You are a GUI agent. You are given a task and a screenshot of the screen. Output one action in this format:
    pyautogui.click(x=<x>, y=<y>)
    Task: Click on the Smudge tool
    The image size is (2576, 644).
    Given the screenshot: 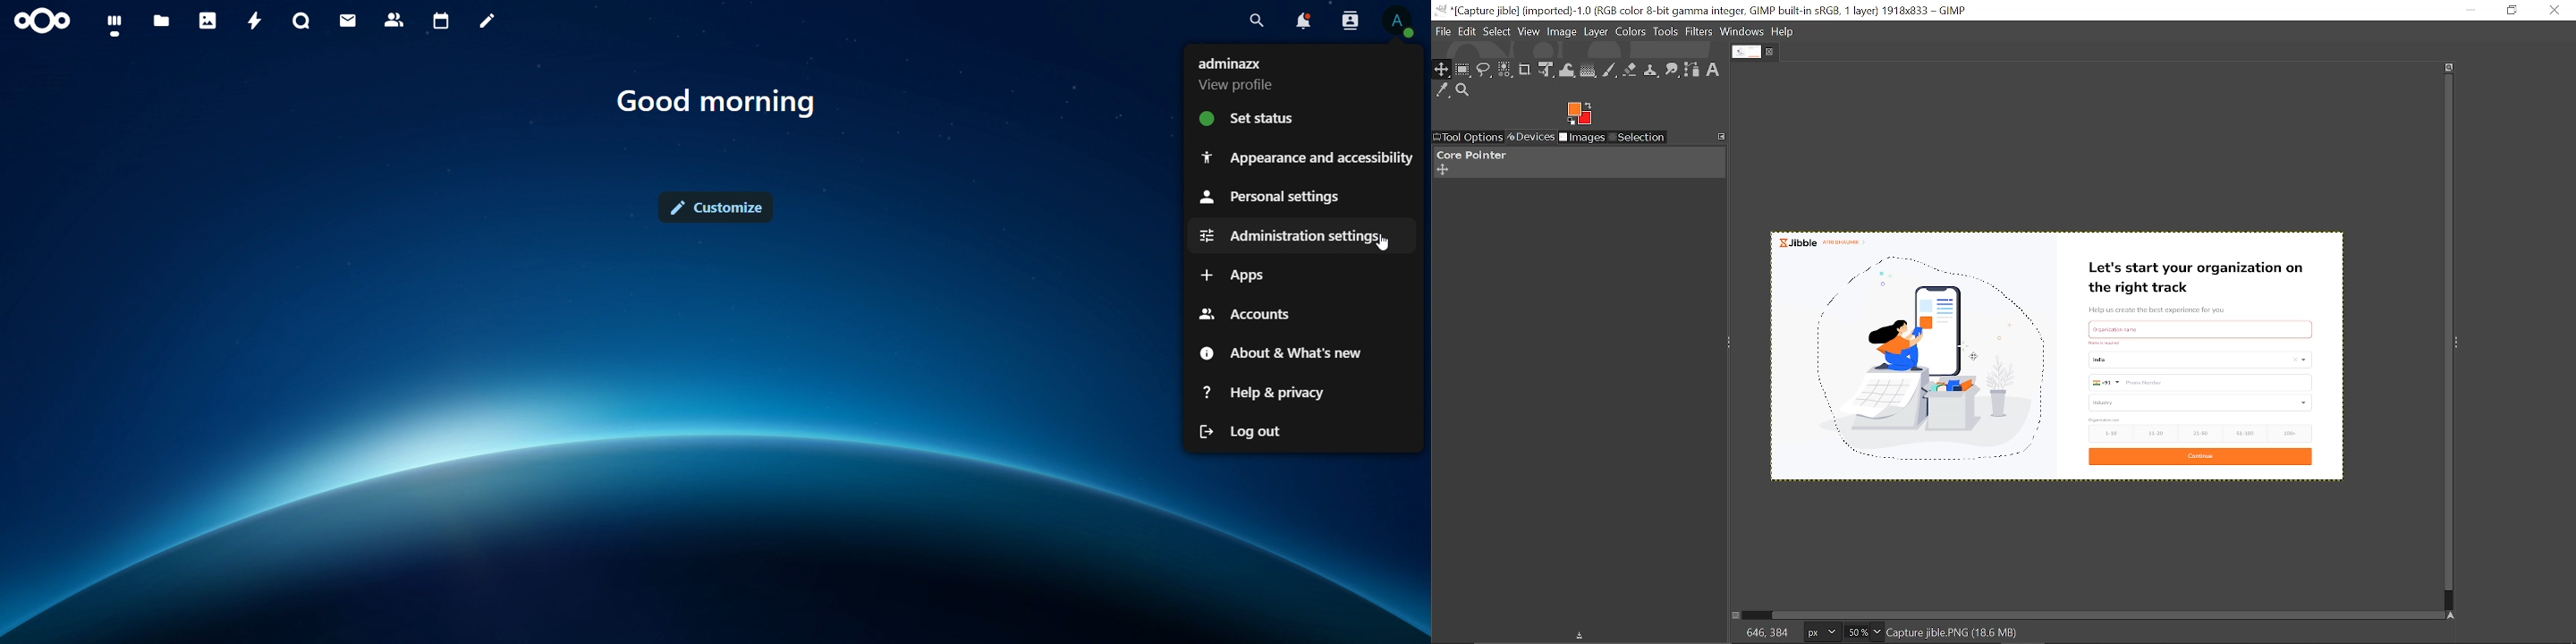 What is the action you would take?
    pyautogui.click(x=1674, y=71)
    